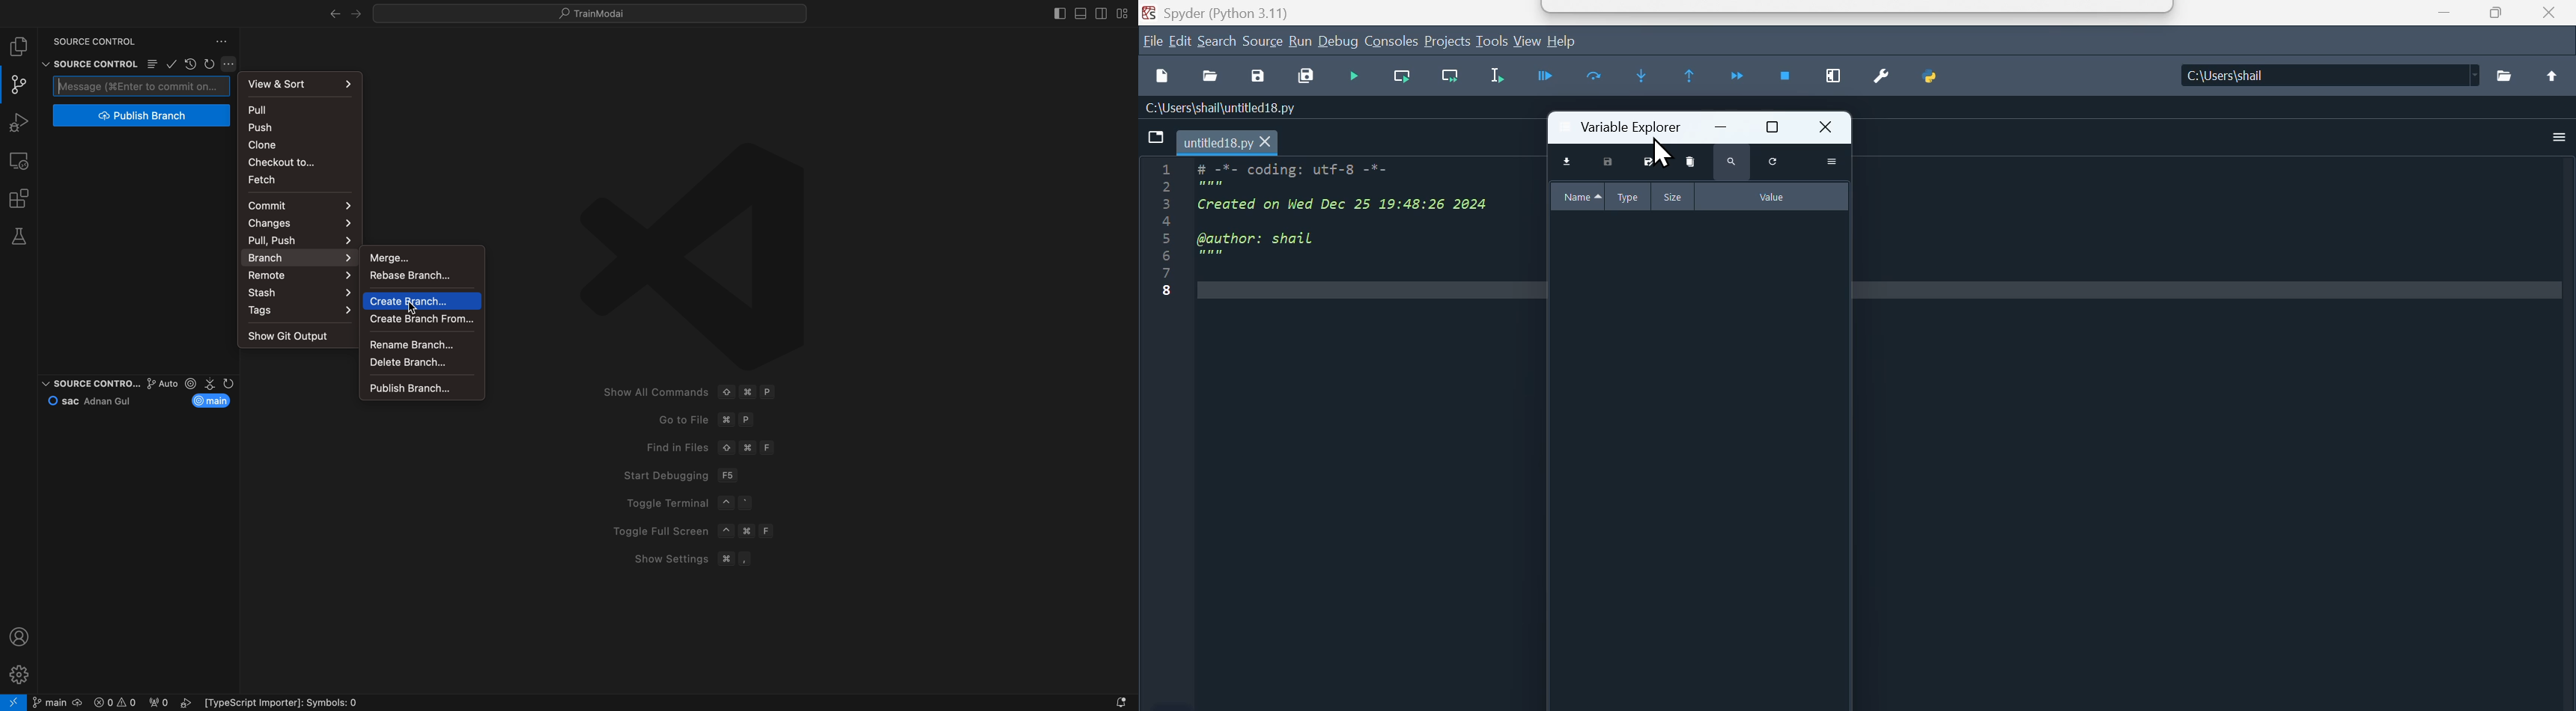 The width and height of the screenshot is (2576, 728). I want to click on COntinue execution until next breakpoint, so click(1742, 79).